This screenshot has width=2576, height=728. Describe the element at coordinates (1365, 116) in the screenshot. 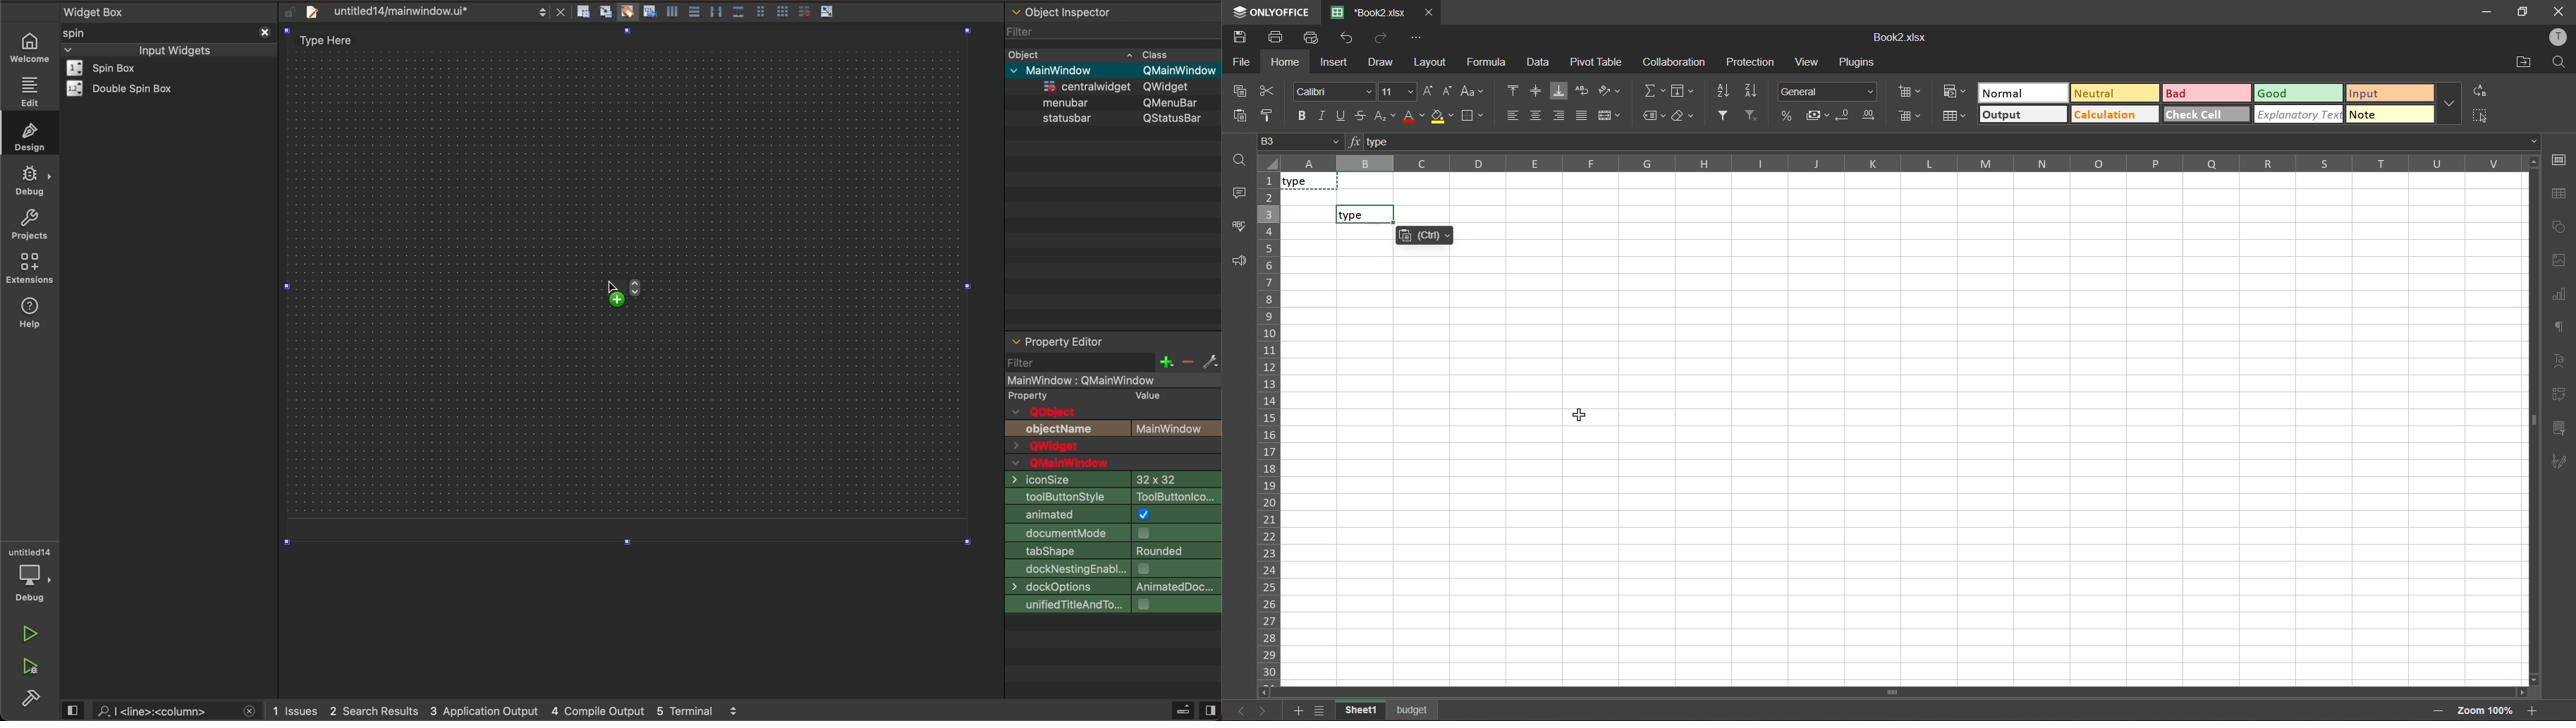

I see `strikethrough` at that location.